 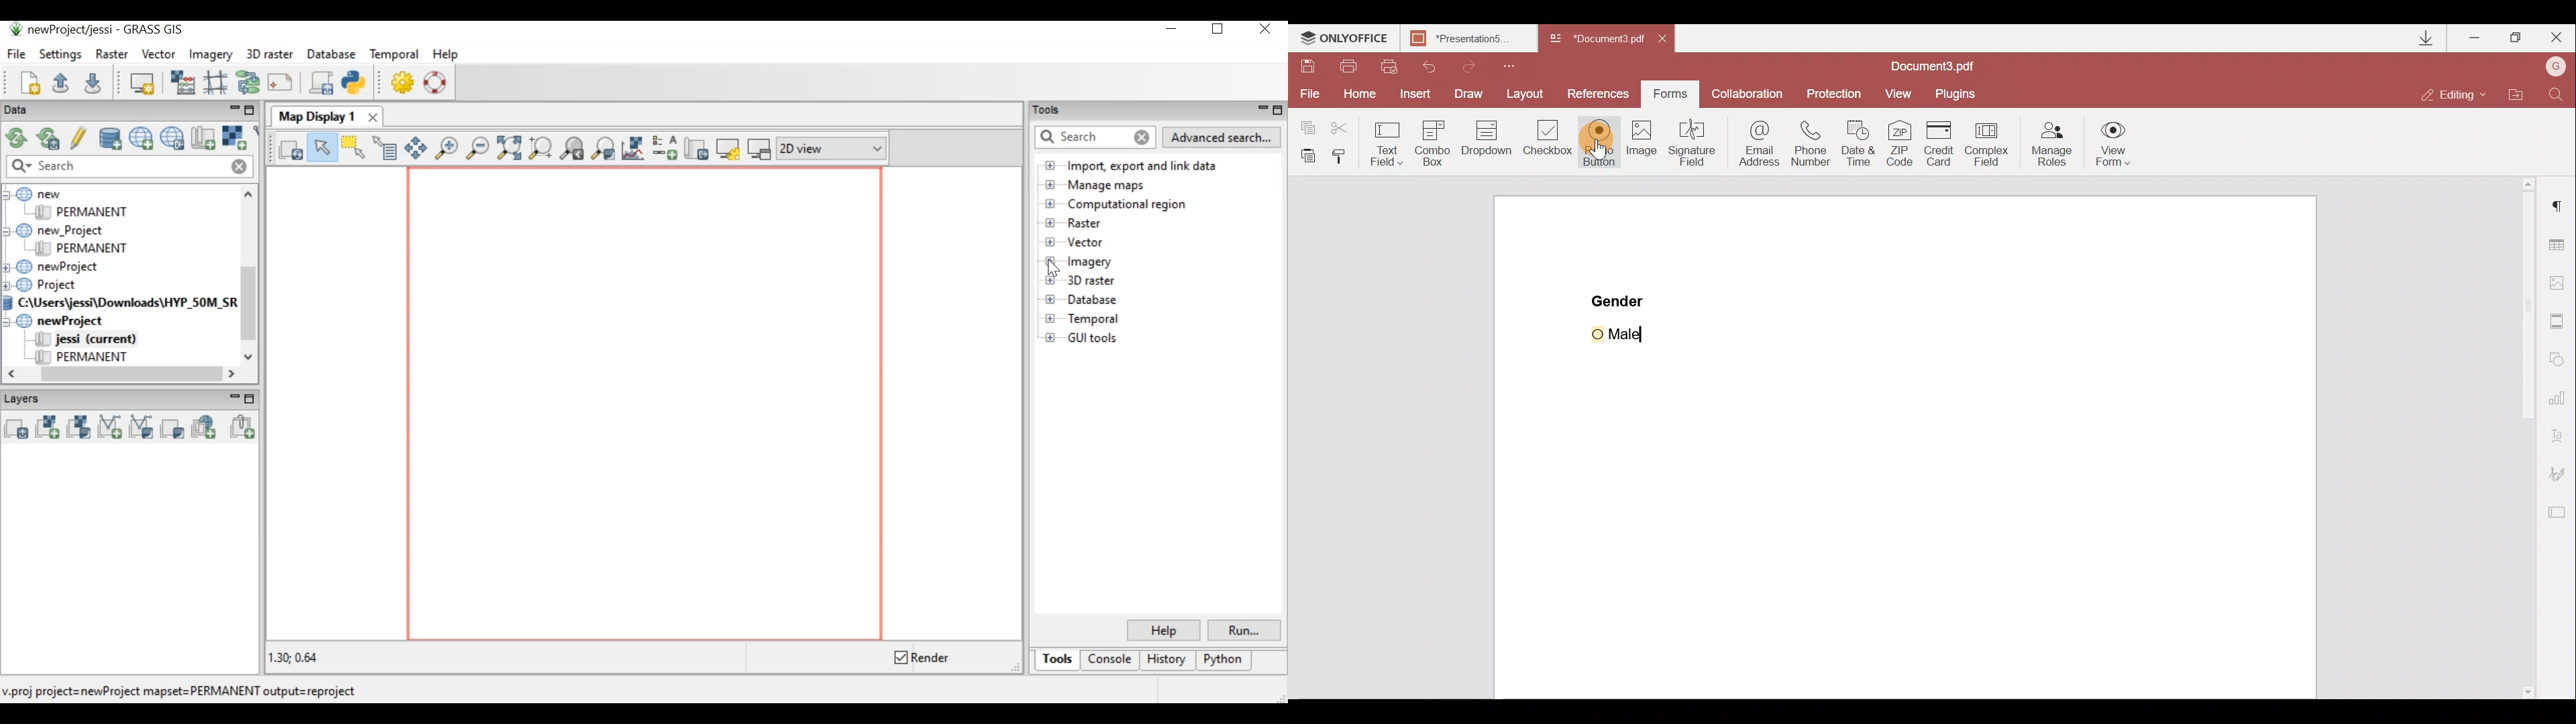 What do you see at coordinates (2563, 284) in the screenshot?
I see `Image settings` at bounding box center [2563, 284].